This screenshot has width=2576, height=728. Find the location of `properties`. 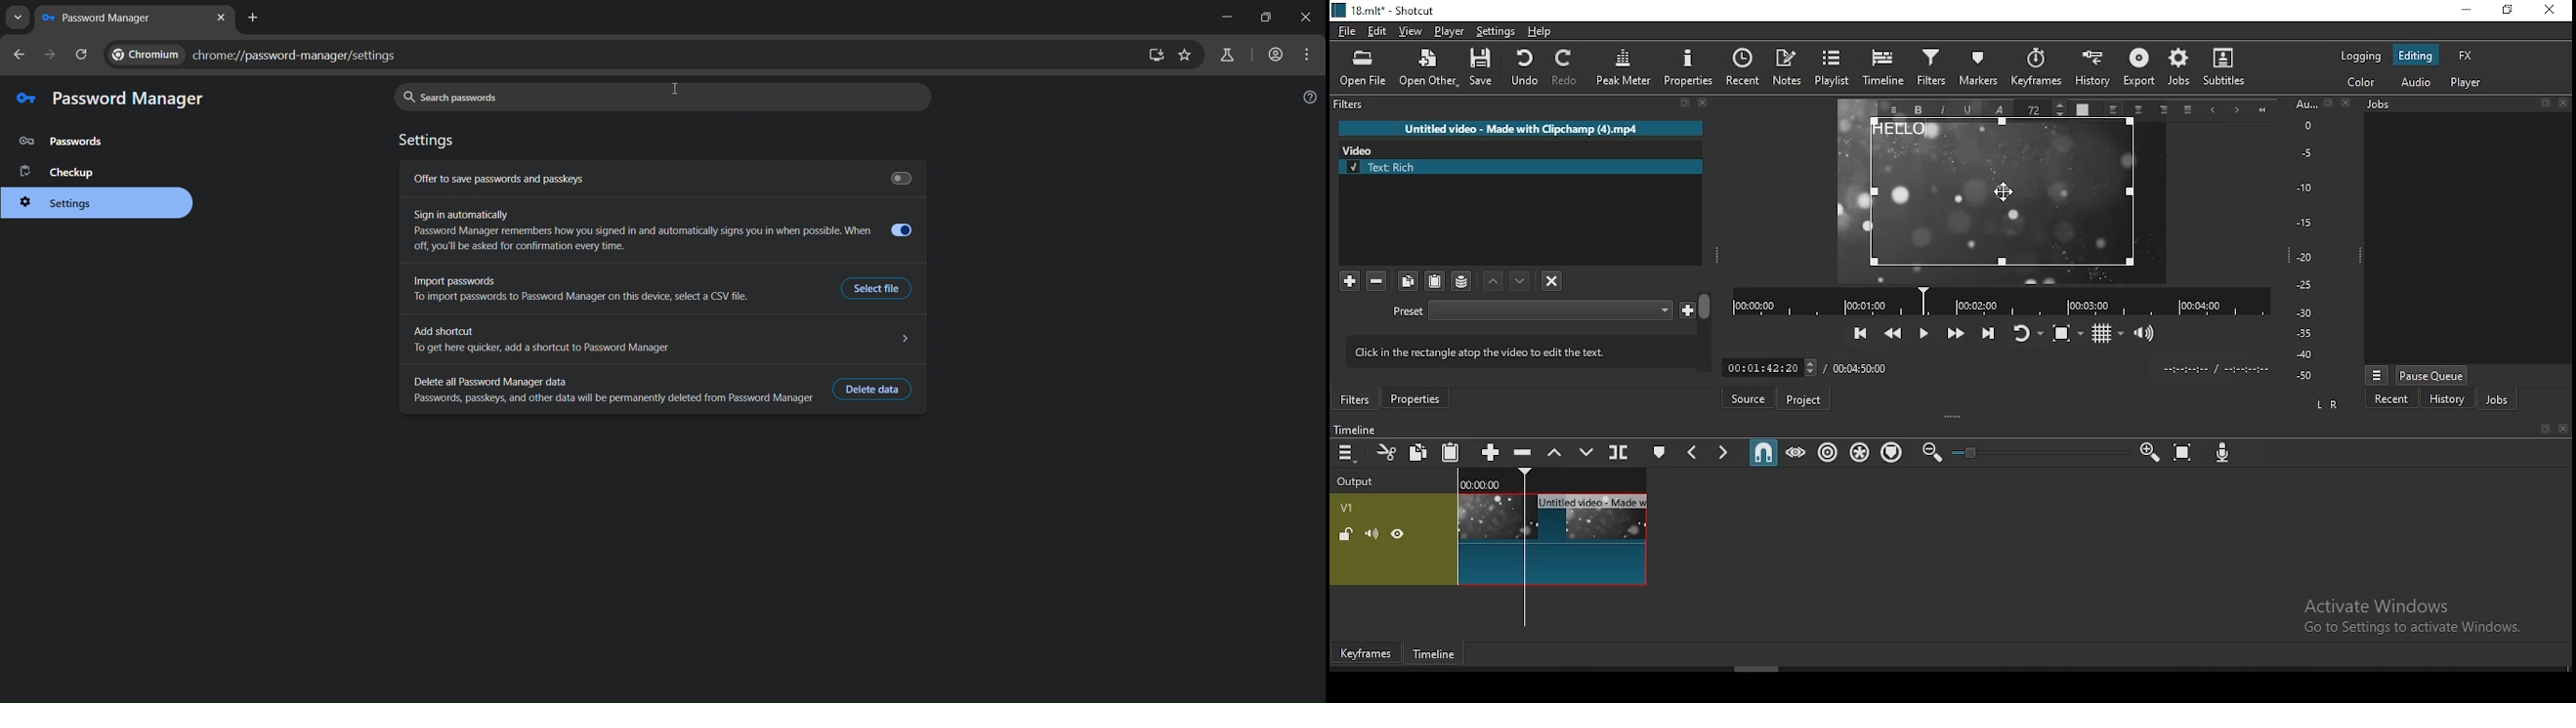

properties is located at coordinates (1415, 398).